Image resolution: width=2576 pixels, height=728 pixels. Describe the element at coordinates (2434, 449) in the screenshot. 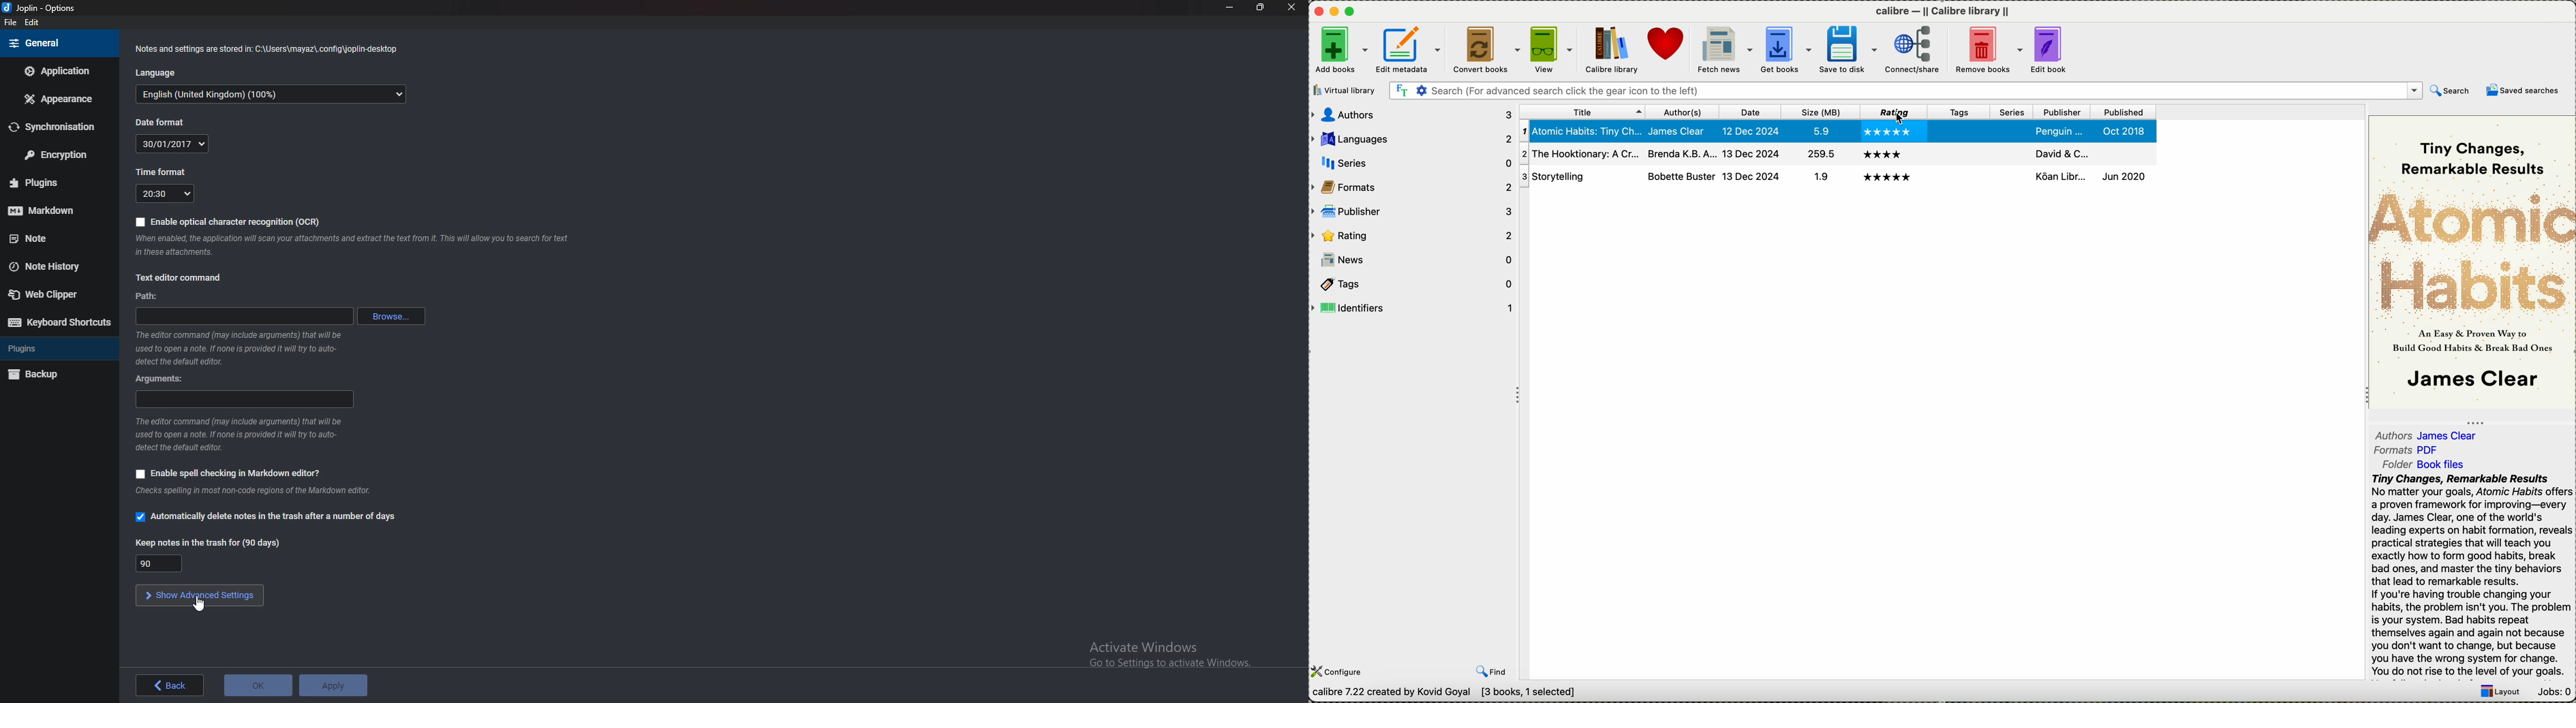

I see `PDF` at that location.